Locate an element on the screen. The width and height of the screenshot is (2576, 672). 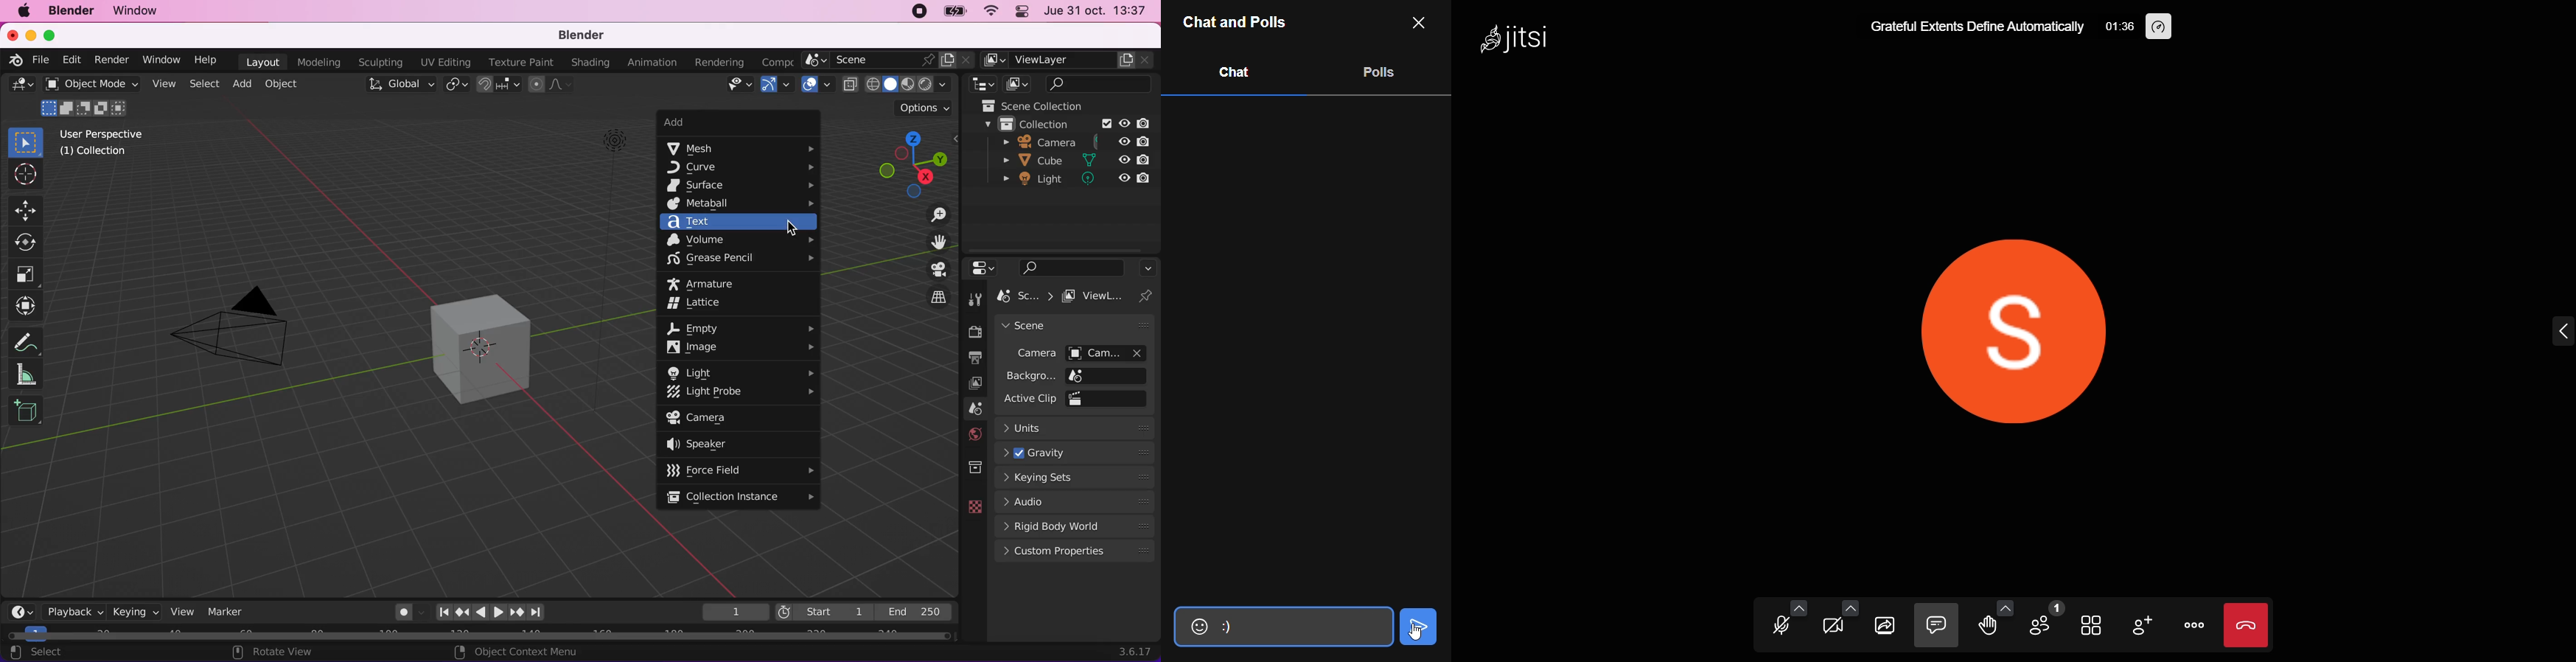
editor type is located at coordinates (21, 609).